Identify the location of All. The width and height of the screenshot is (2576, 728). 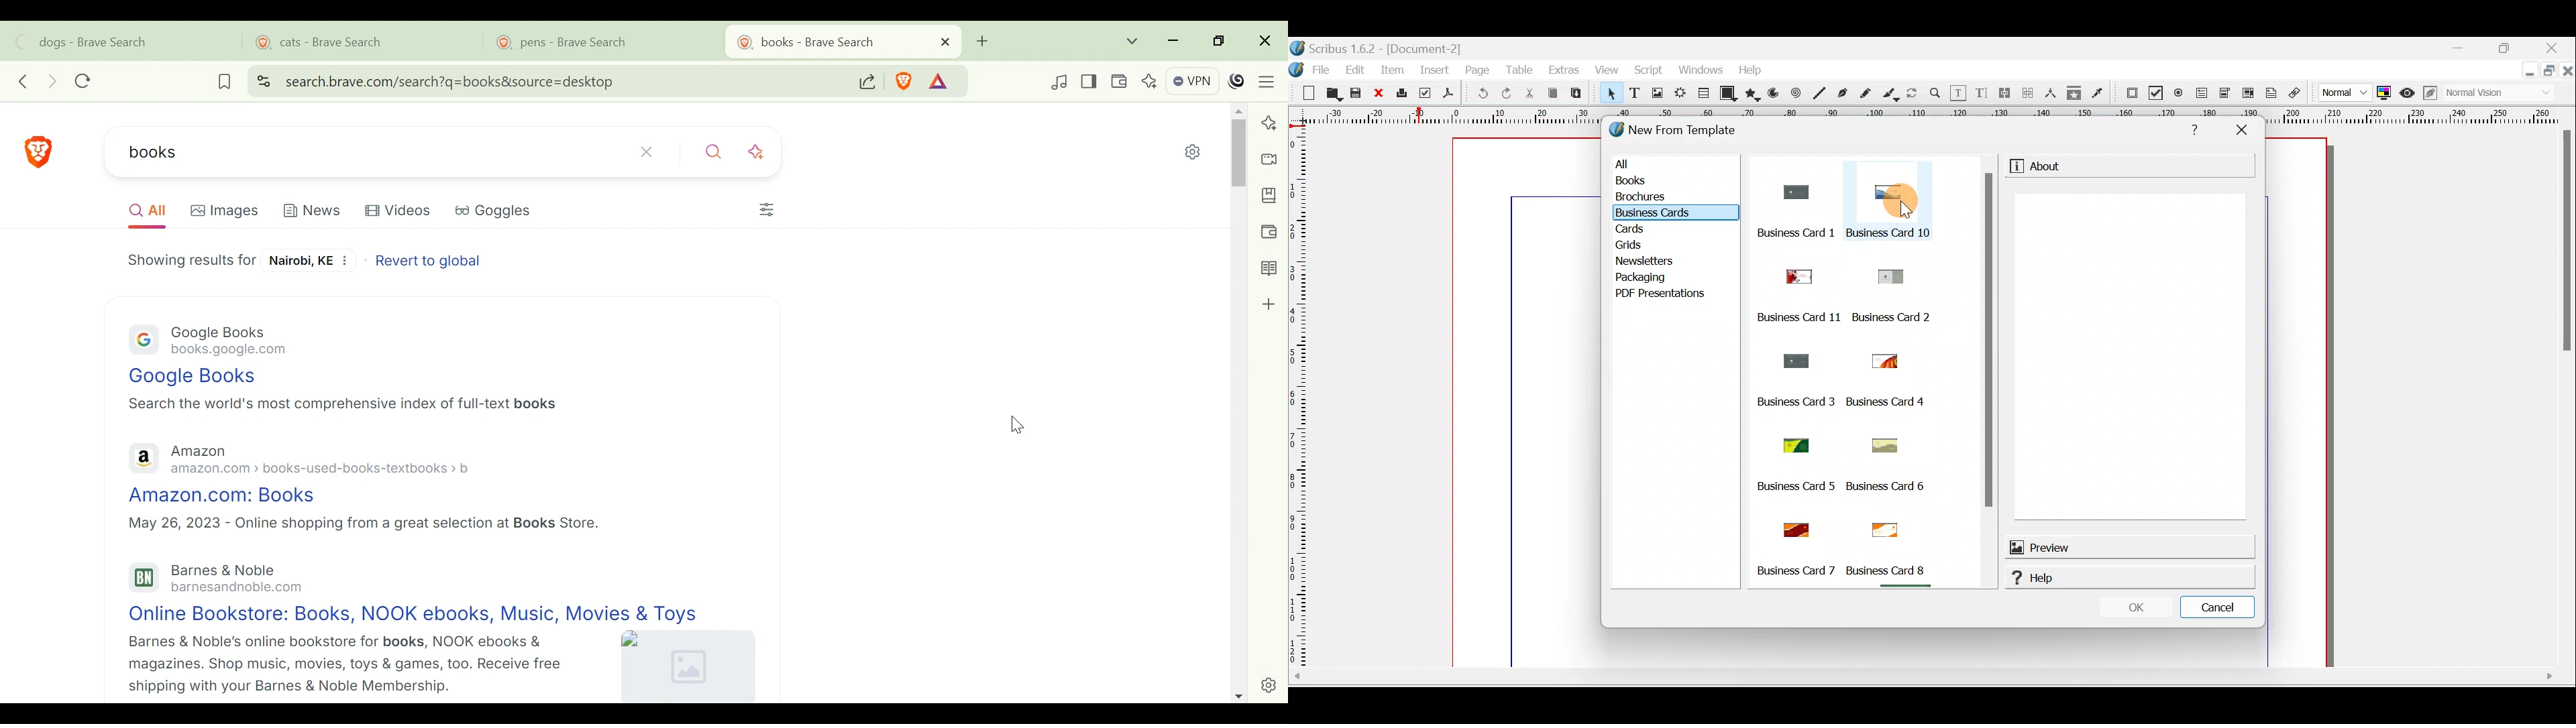
(1678, 165).